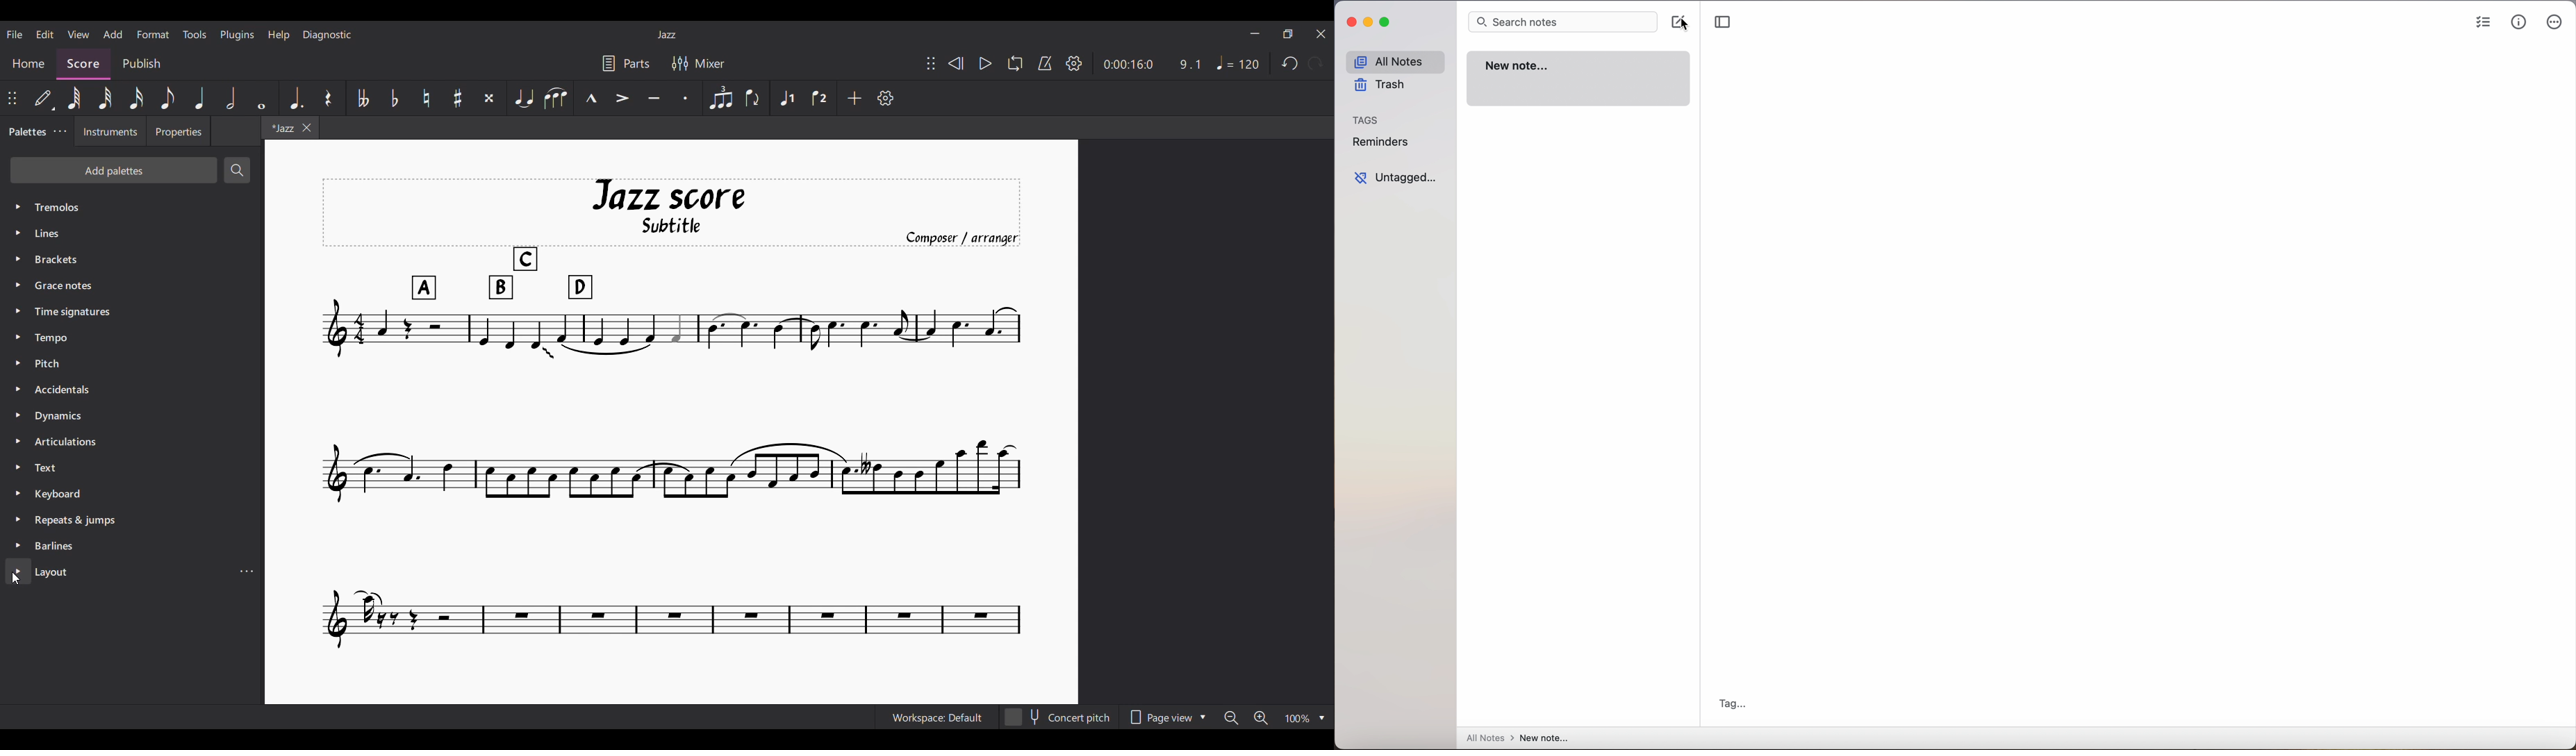  What do you see at coordinates (1387, 23) in the screenshot?
I see `maximize Simplenote` at bounding box center [1387, 23].